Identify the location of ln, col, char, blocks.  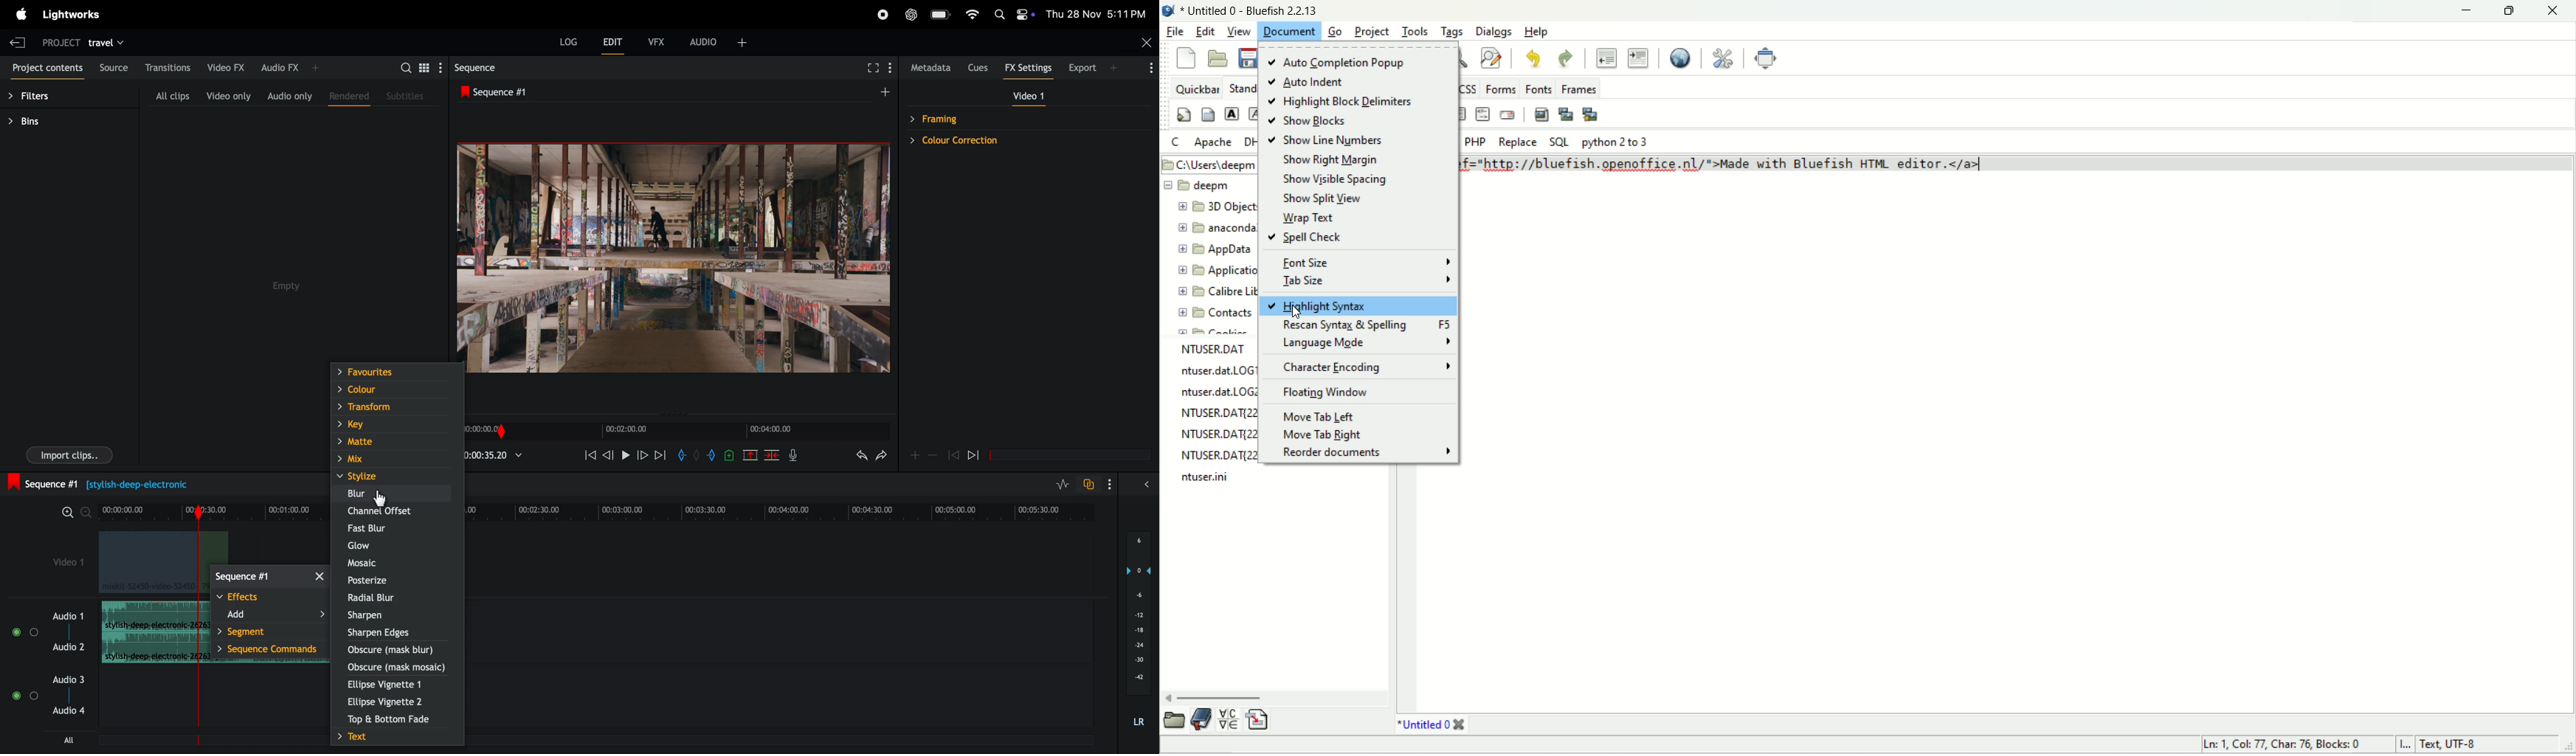
(2277, 745).